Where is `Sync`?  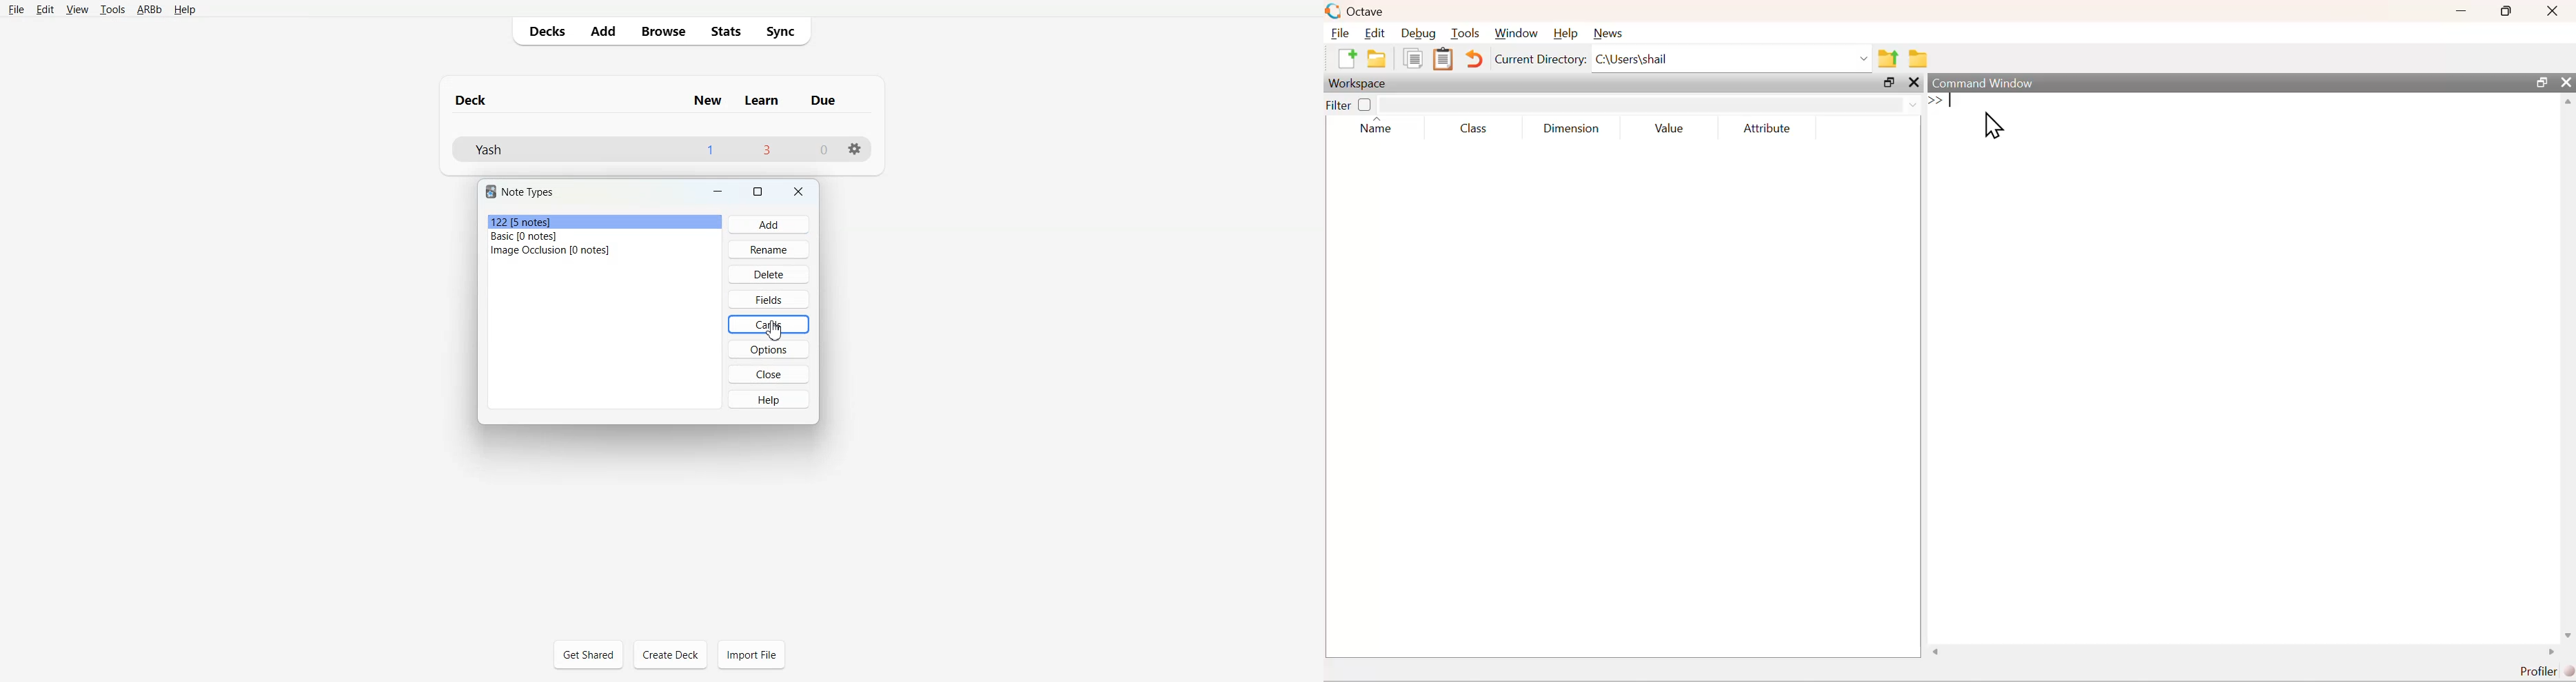 Sync is located at coordinates (784, 30).